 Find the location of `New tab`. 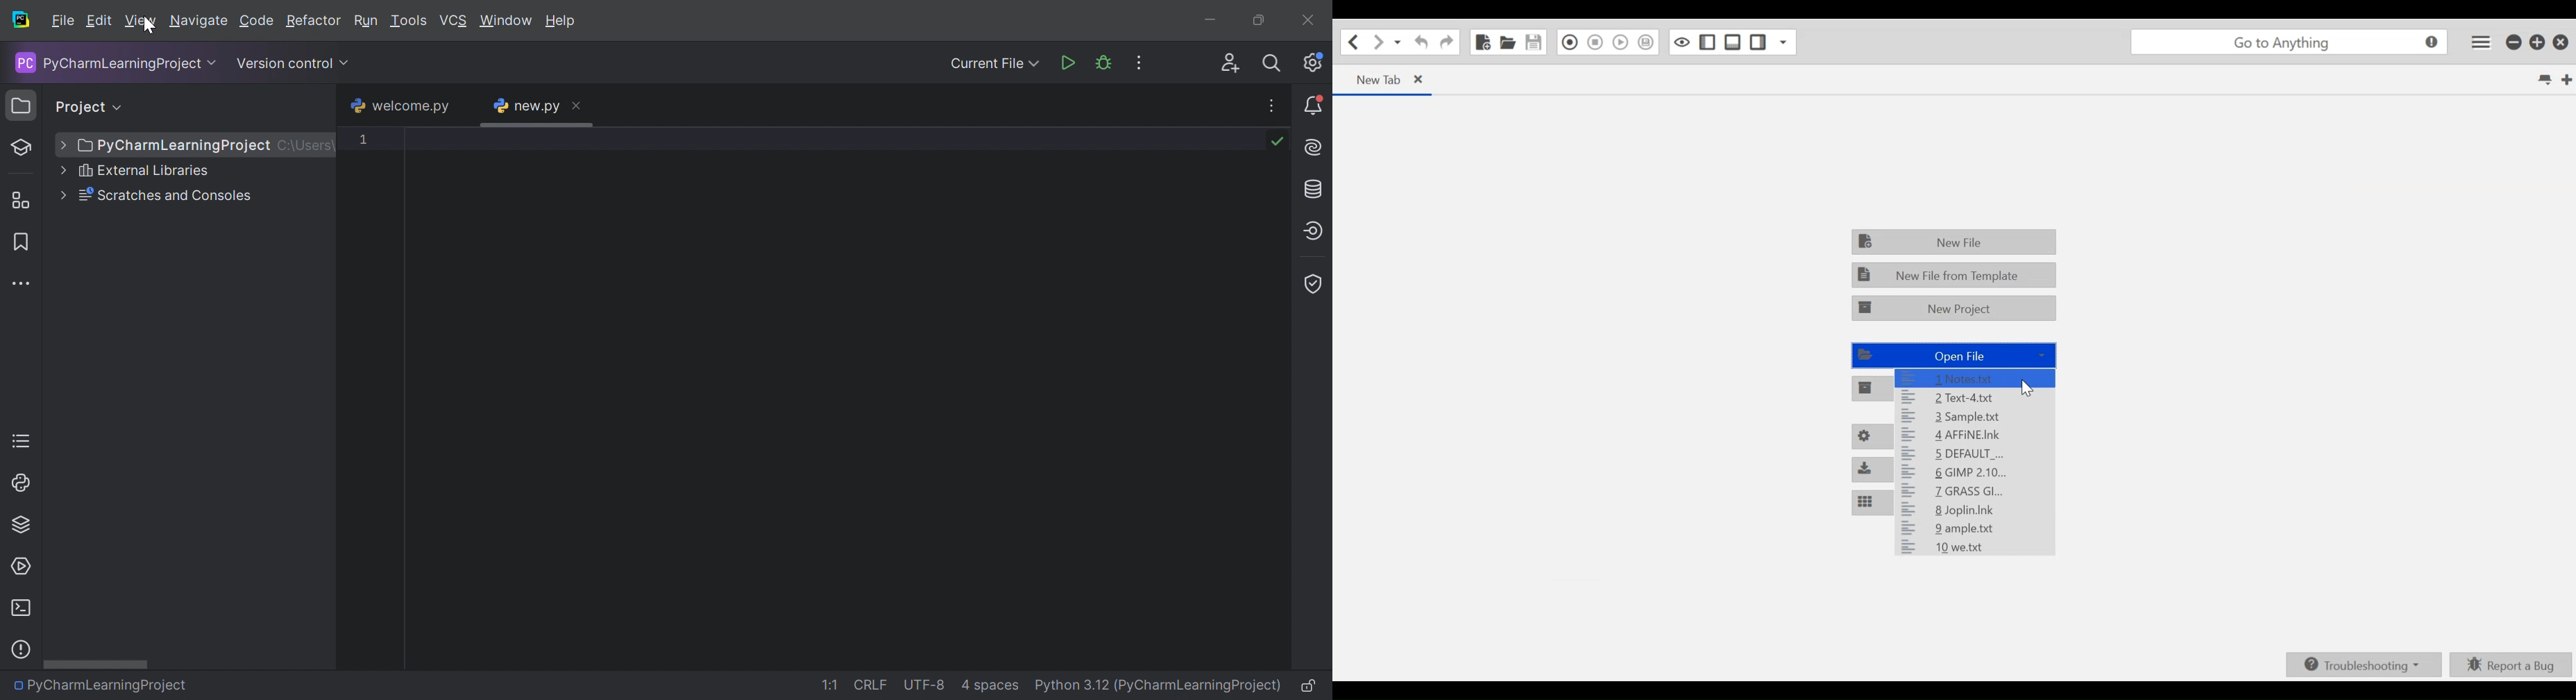

New tab is located at coordinates (2564, 80).